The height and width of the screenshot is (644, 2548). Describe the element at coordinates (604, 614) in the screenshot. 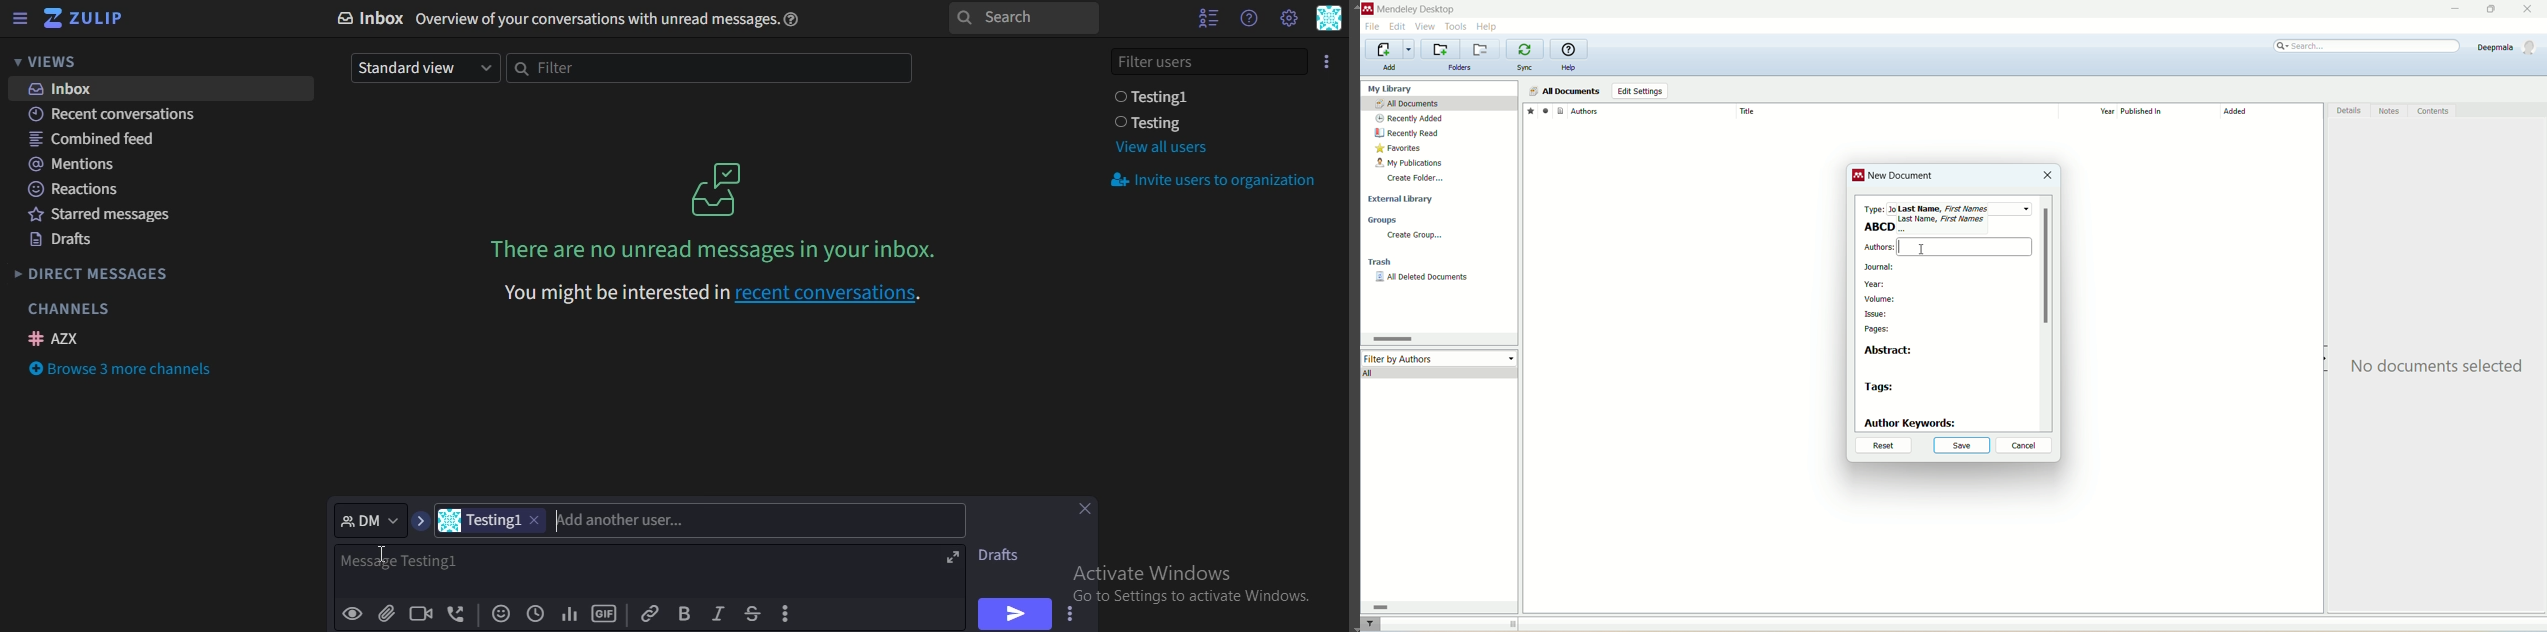

I see `GIF` at that location.